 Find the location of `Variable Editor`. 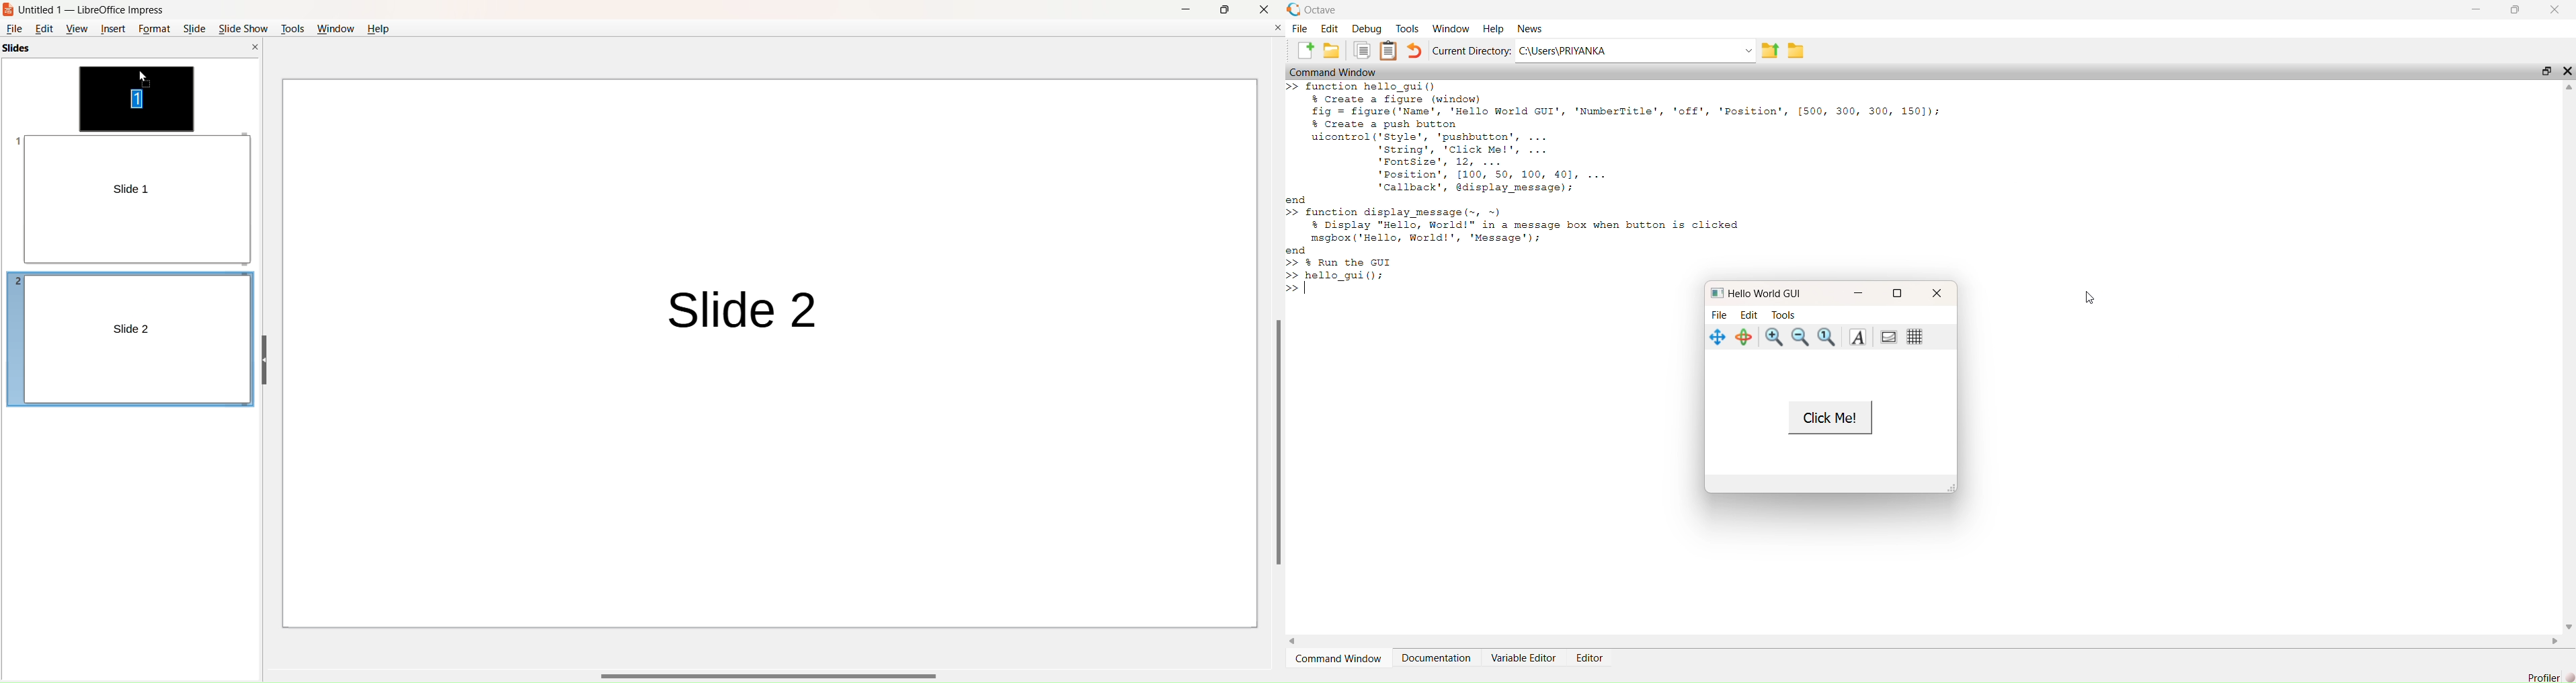

Variable Editor is located at coordinates (1525, 658).